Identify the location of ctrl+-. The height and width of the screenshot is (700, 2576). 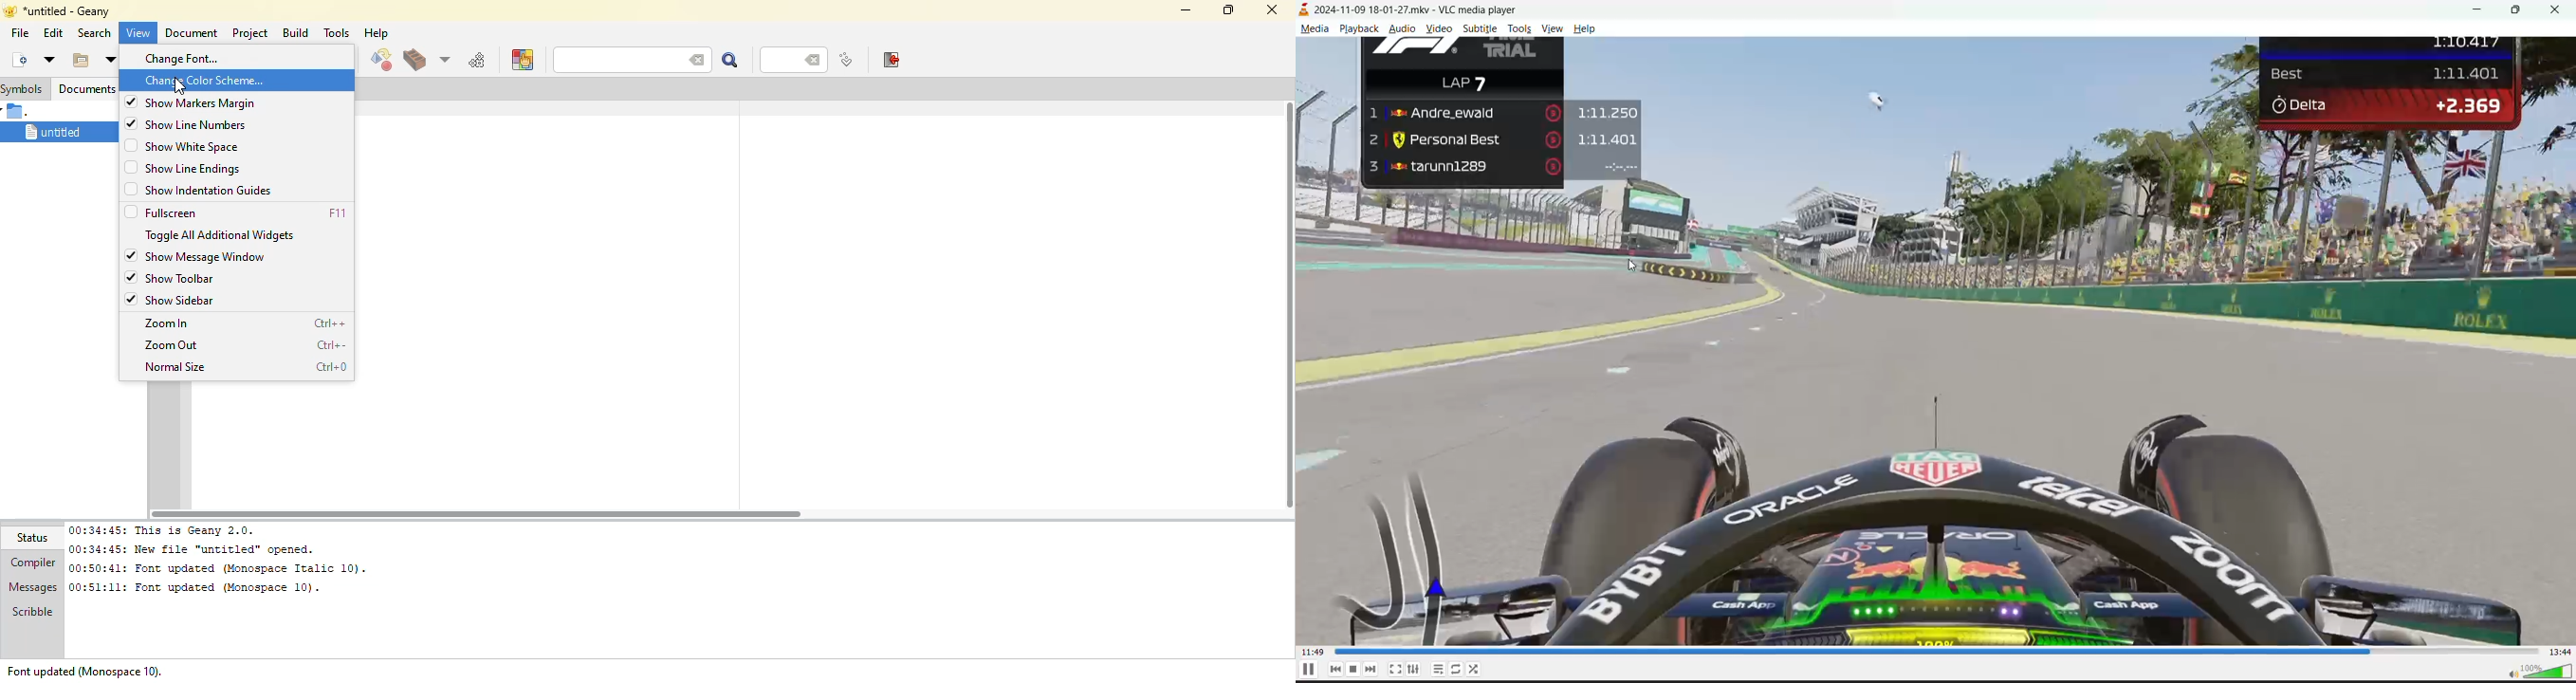
(333, 345).